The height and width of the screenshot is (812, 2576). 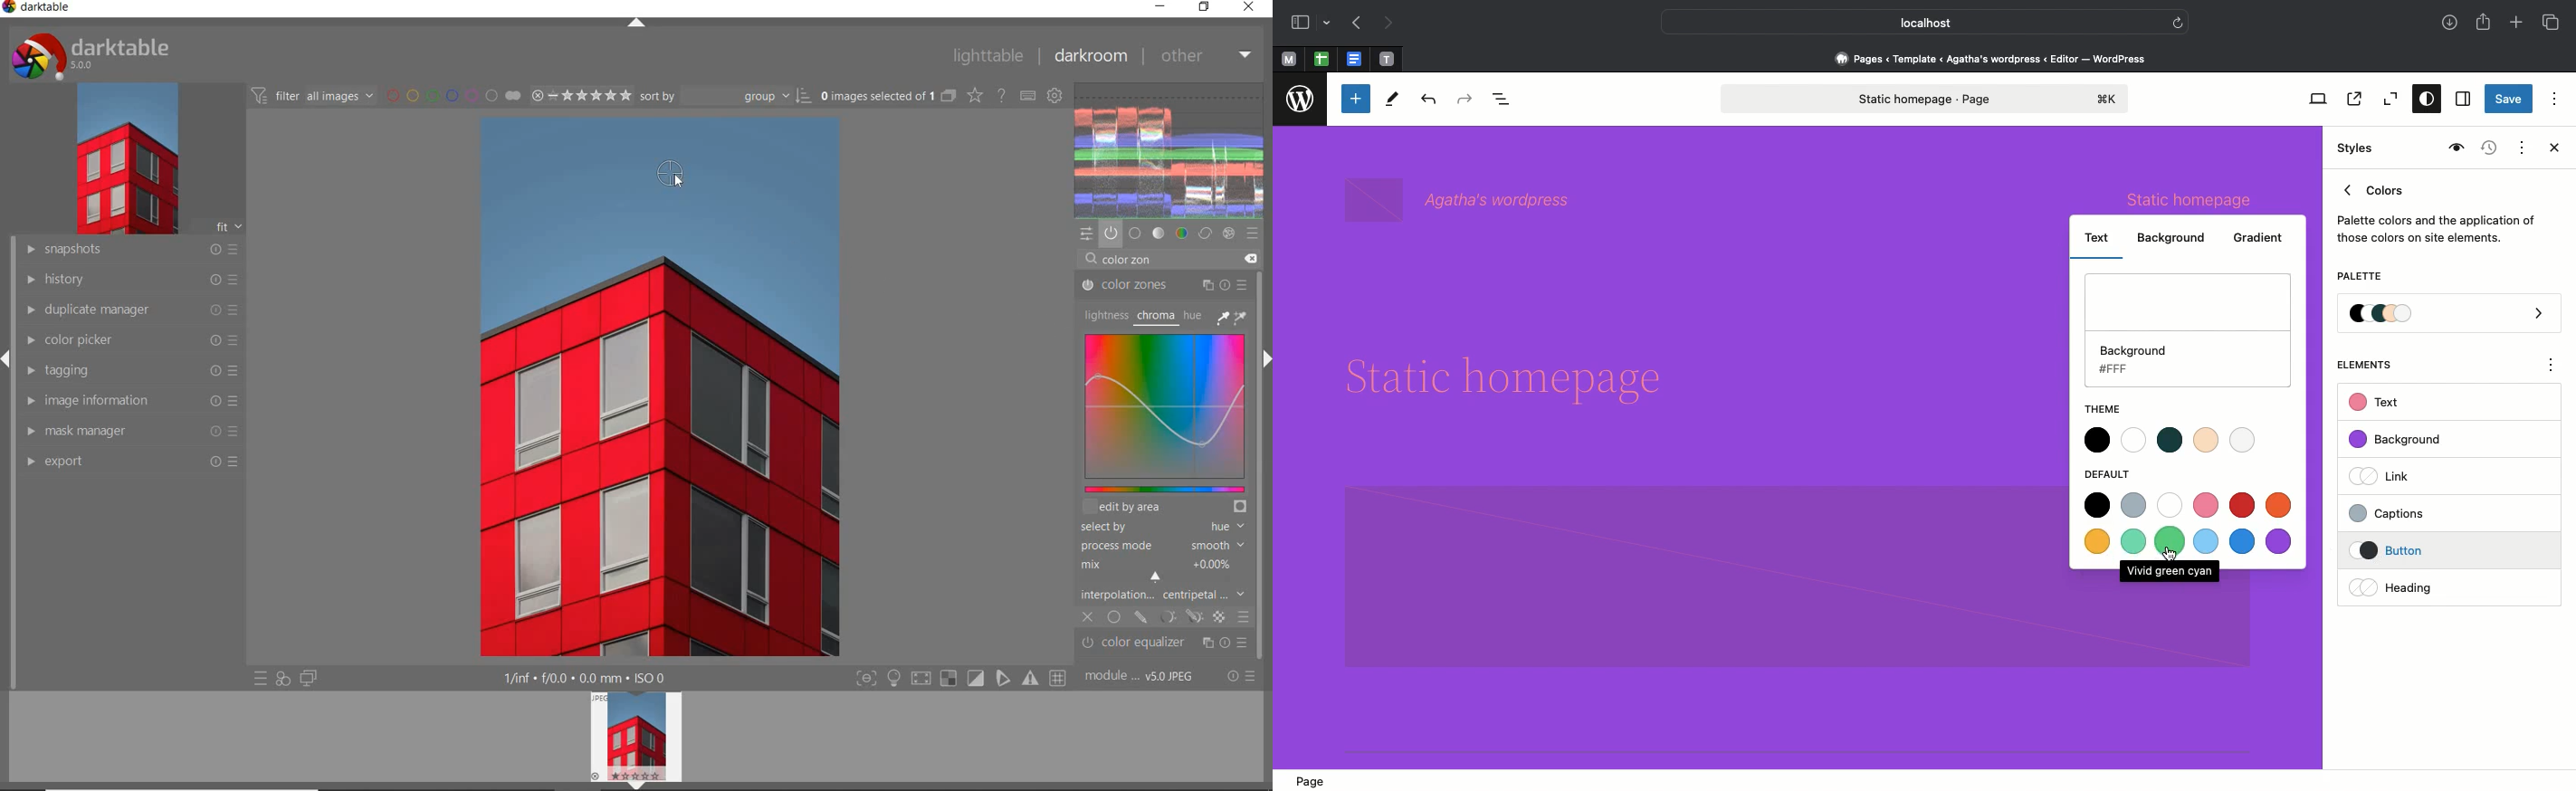 What do you see at coordinates (453, 95) in the screenshot?
I see `filter by image color label` at bounding box center [453, 95].